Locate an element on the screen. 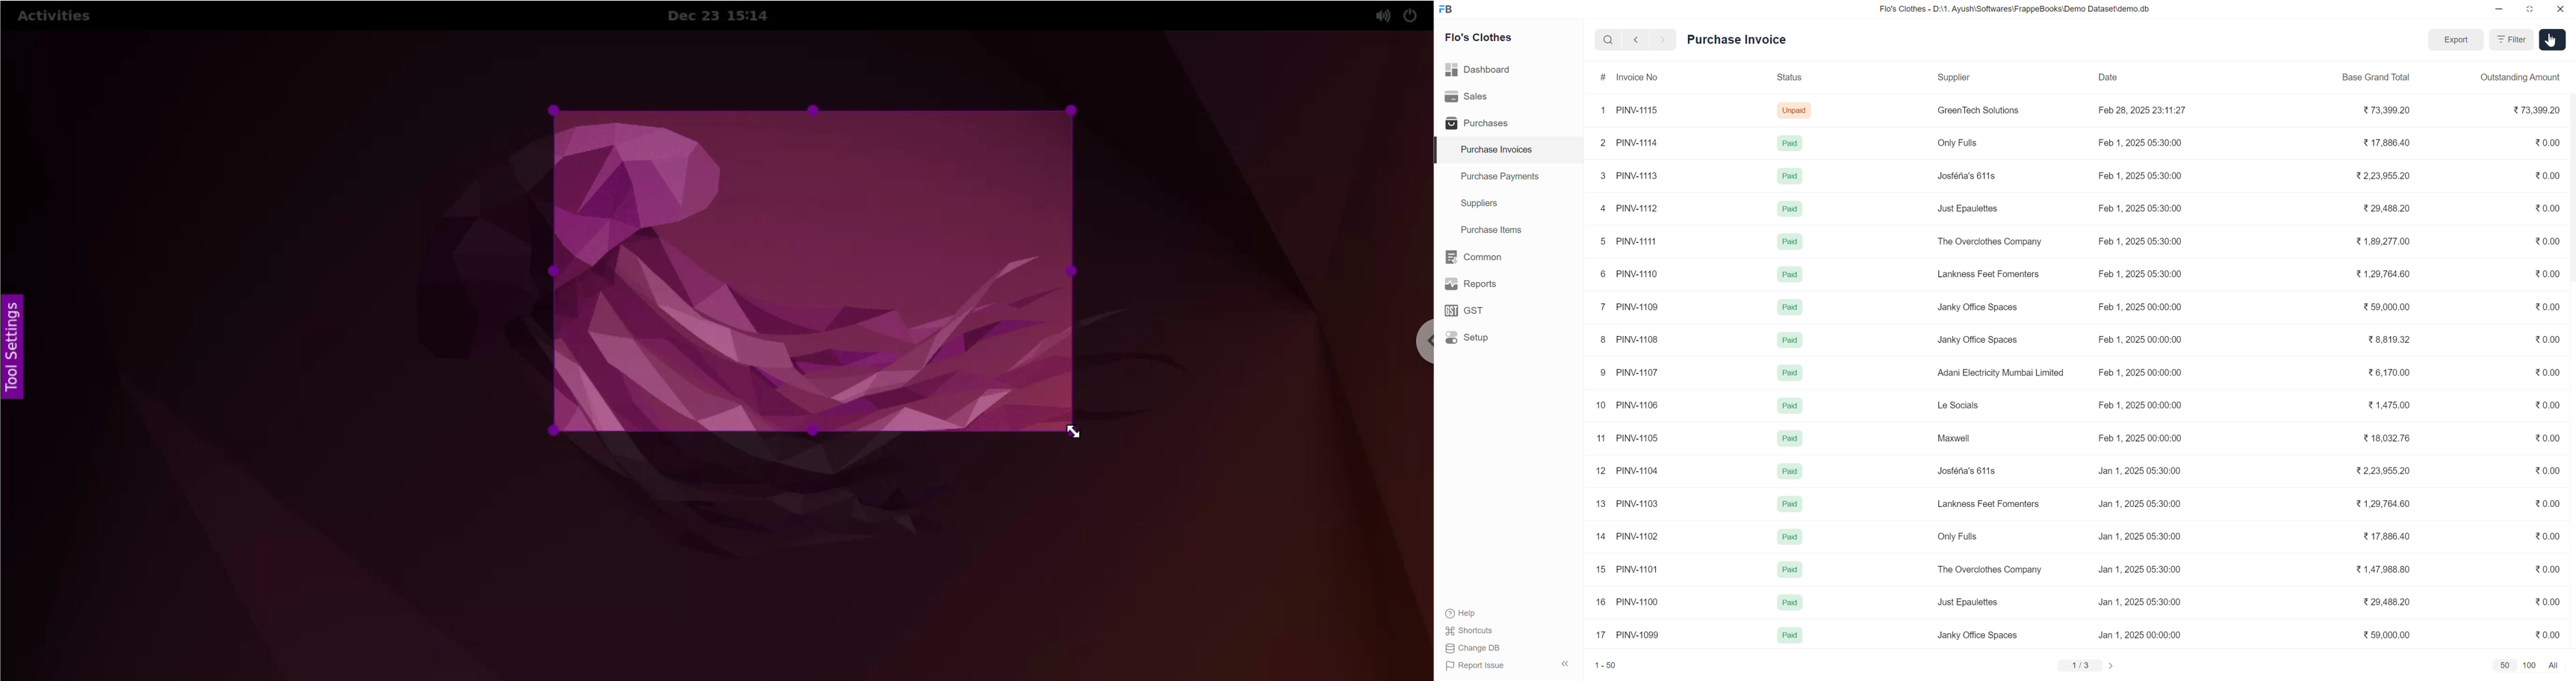 Image resolution: width=2576 pixels, height=700 pixels. Purchase Payments is located at coordinates (1499, 179).